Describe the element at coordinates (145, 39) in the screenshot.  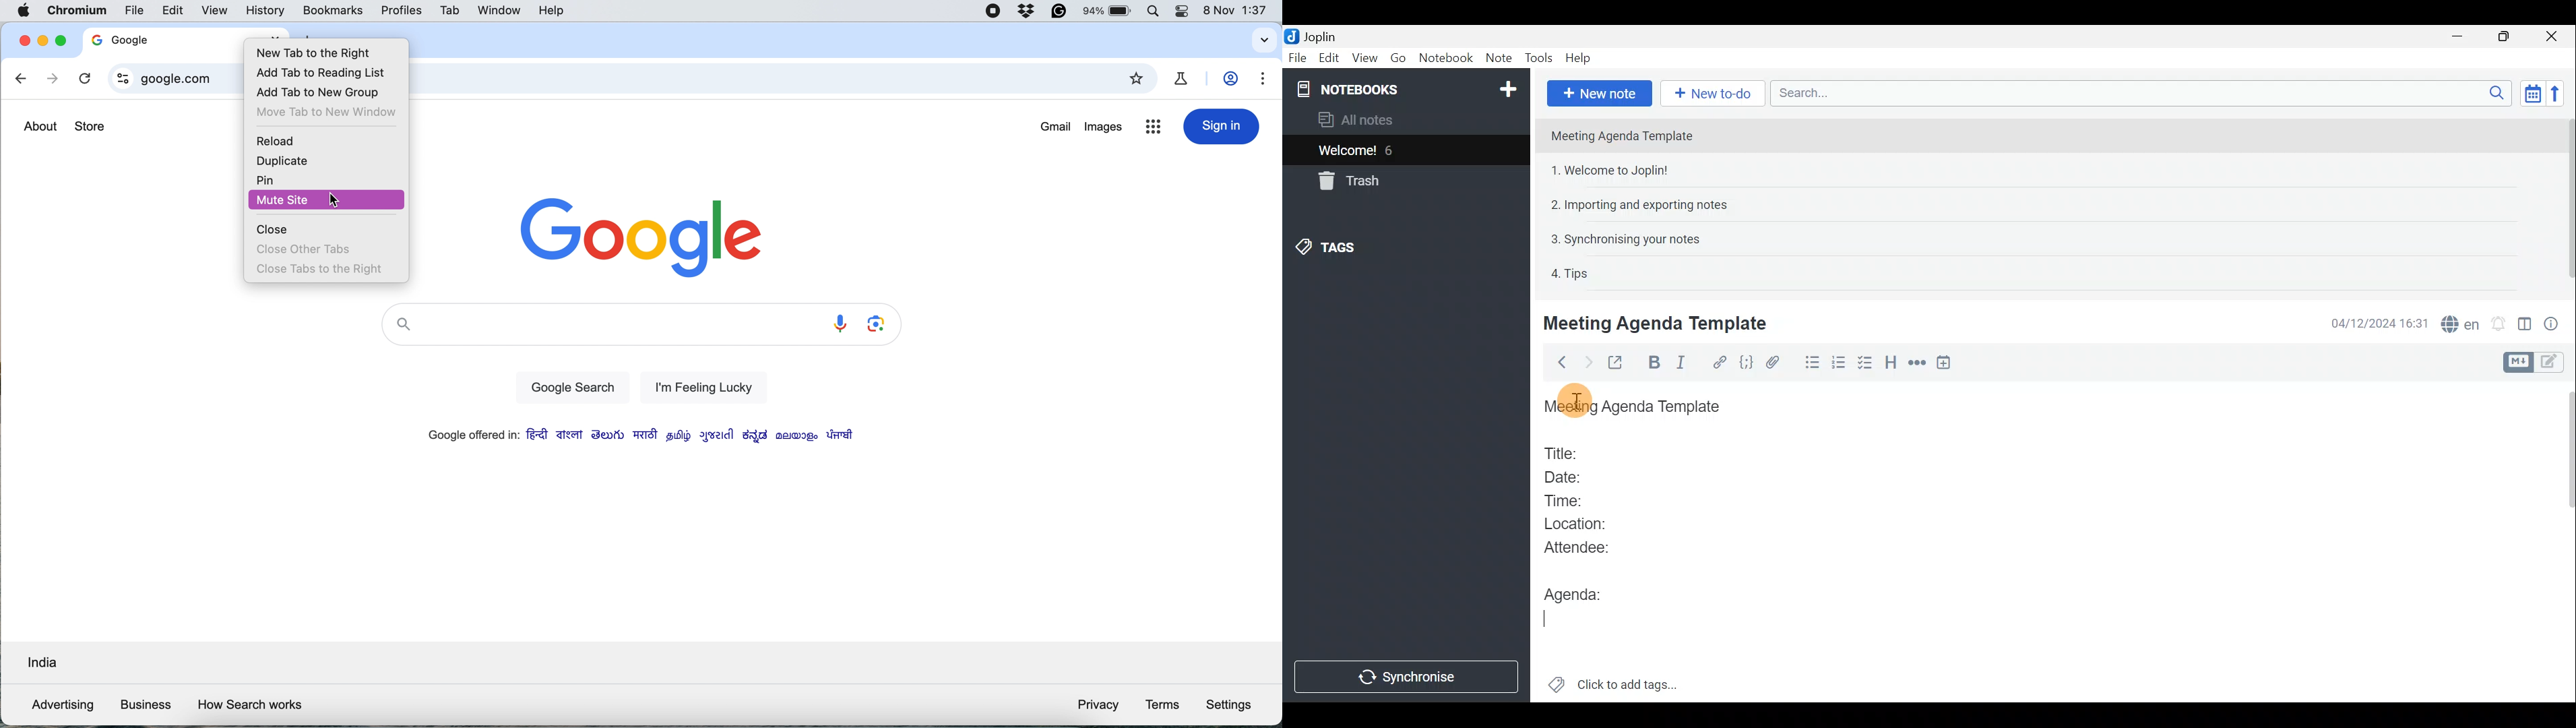
I see `google` at that location.